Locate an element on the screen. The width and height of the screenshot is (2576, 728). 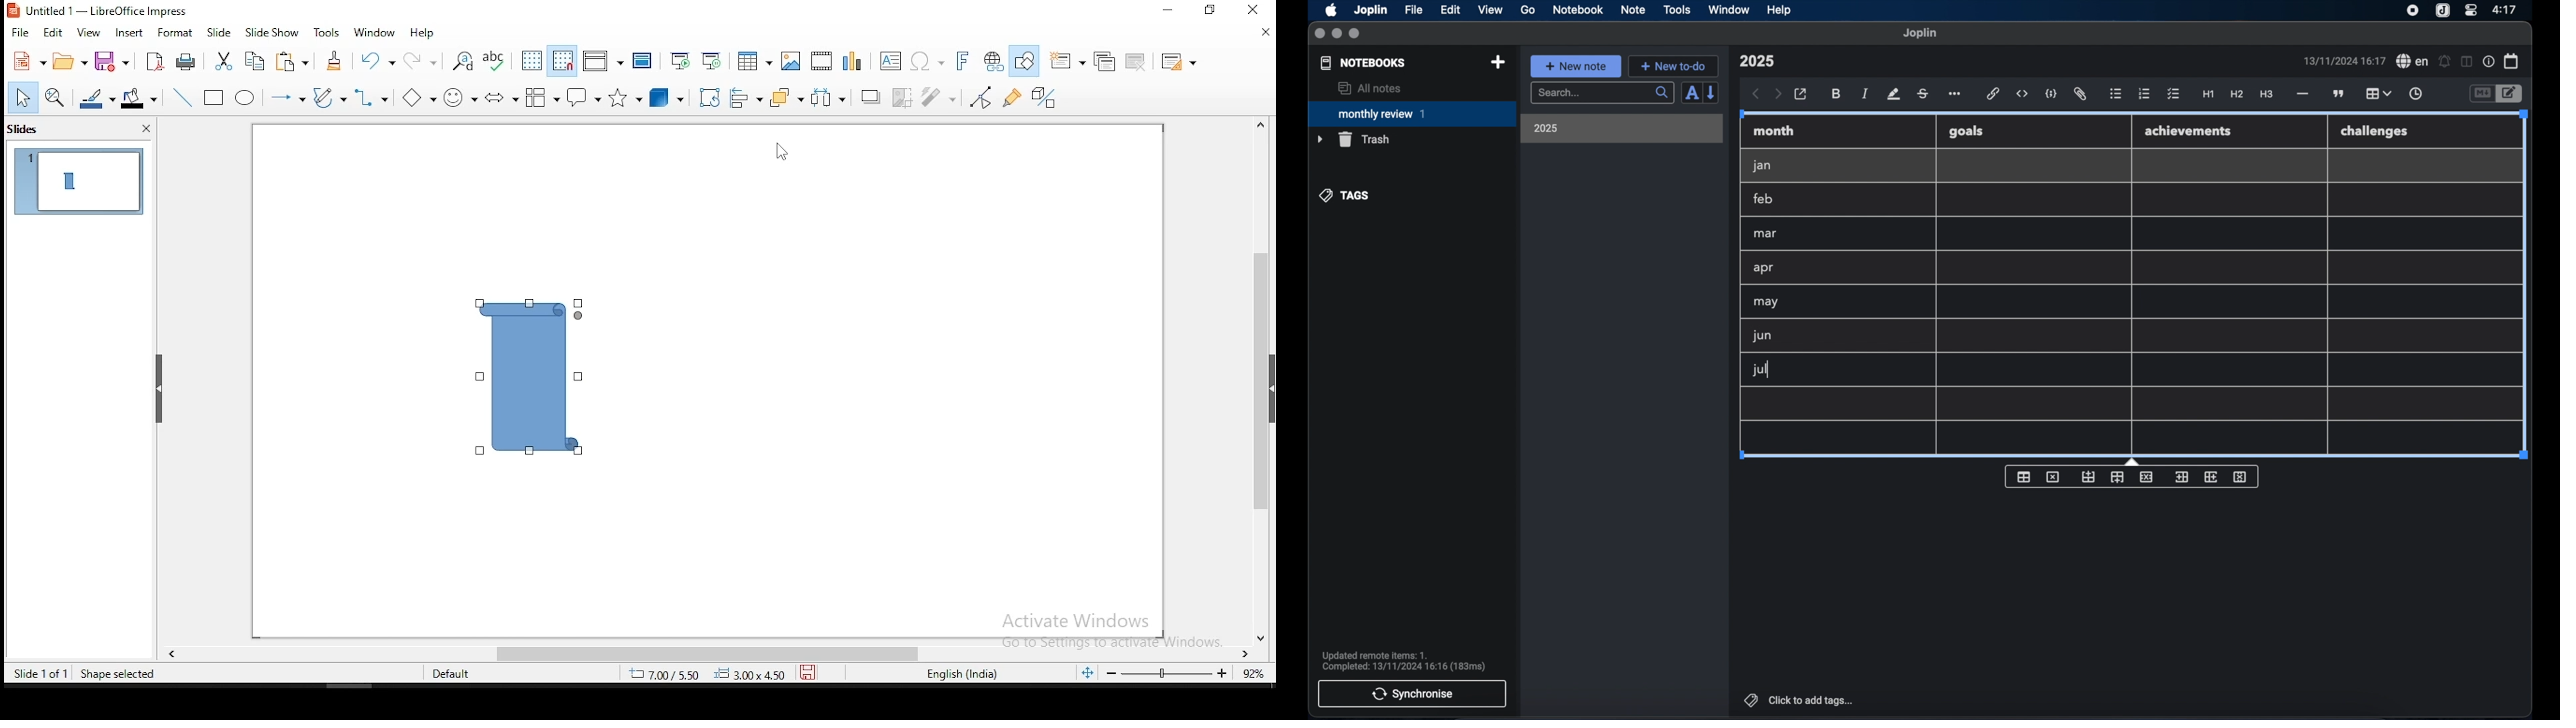
display grid is located at coordinates (534, 59).